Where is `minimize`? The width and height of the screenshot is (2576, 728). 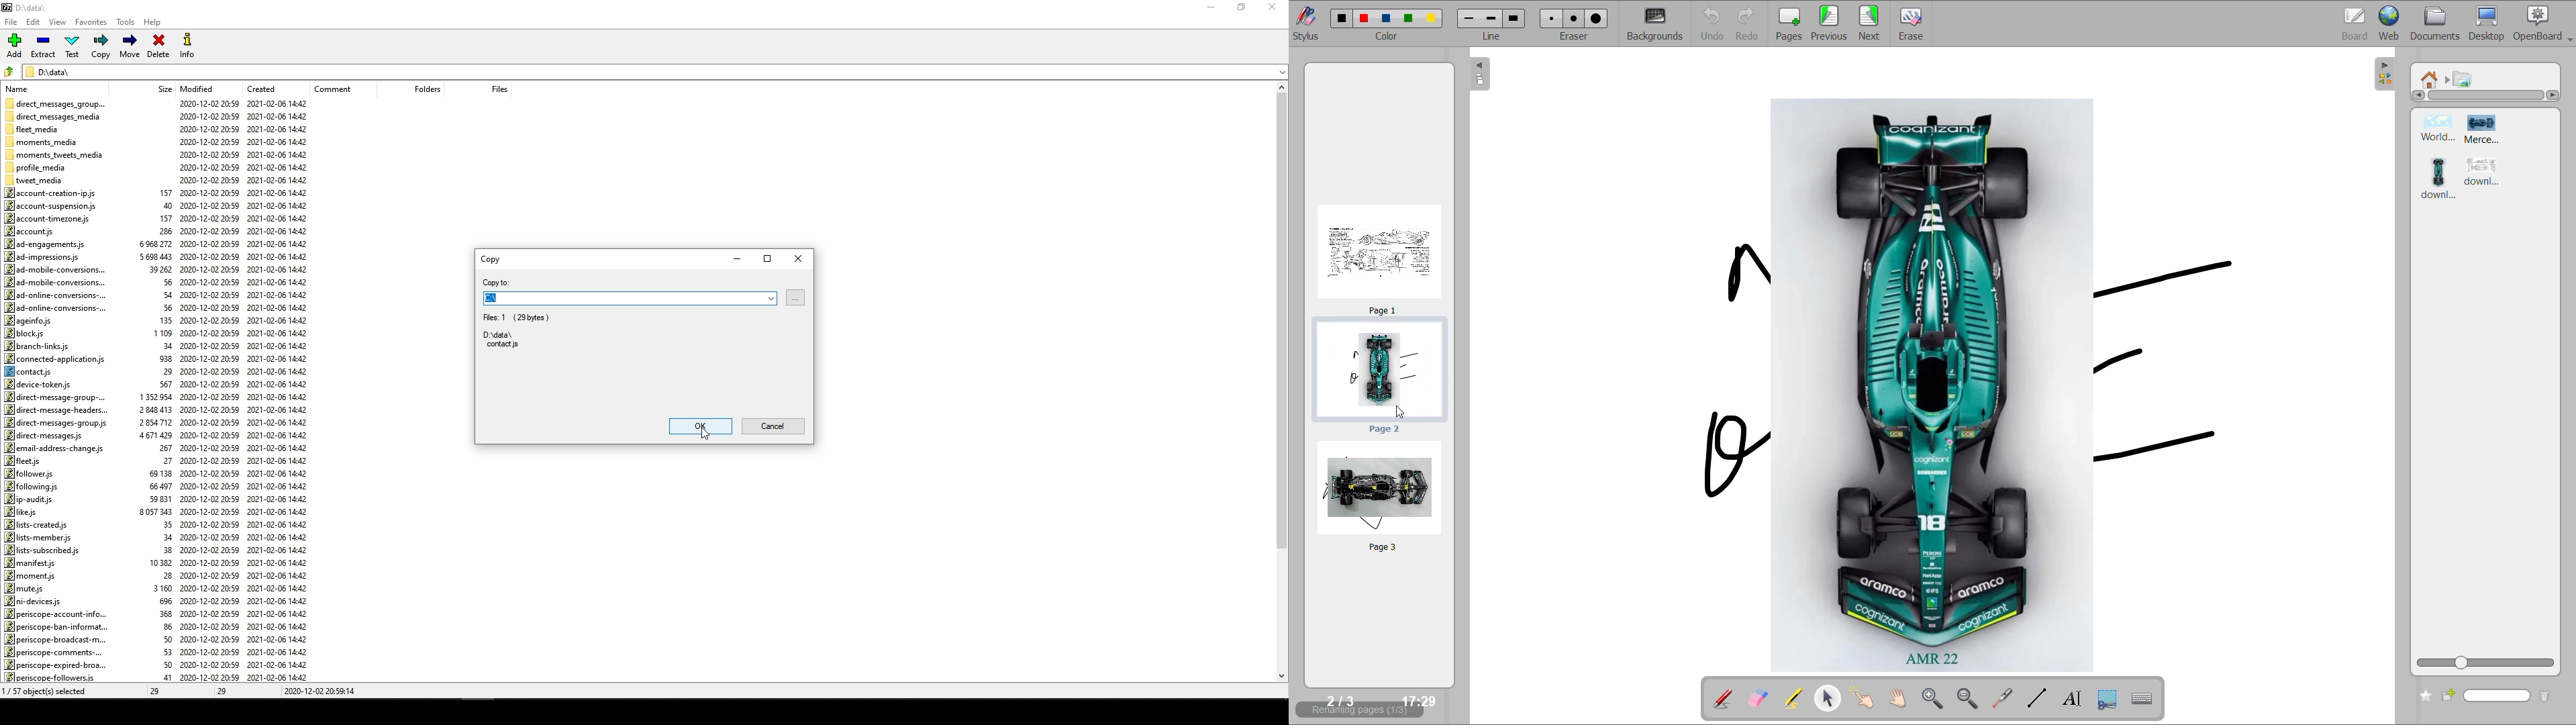
minimize is located at coordinates (1211, 11).